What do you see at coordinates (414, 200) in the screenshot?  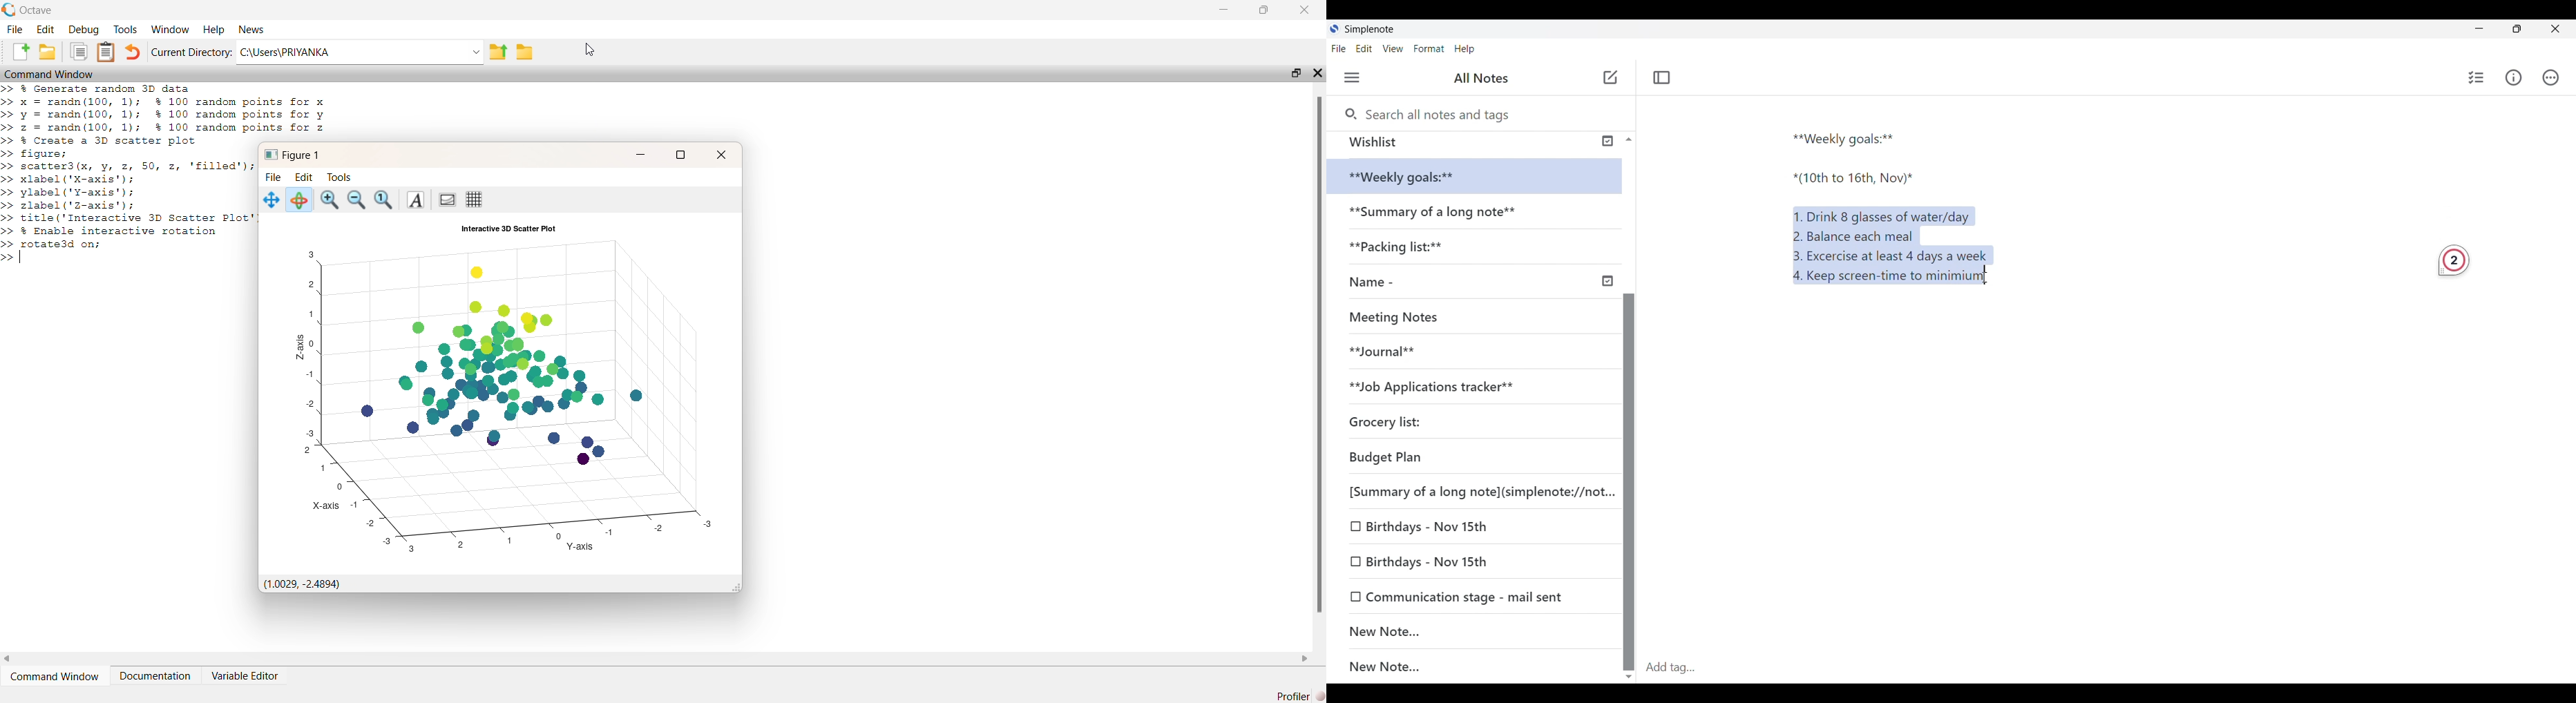 I see `font` at bounding box center [414, 200].